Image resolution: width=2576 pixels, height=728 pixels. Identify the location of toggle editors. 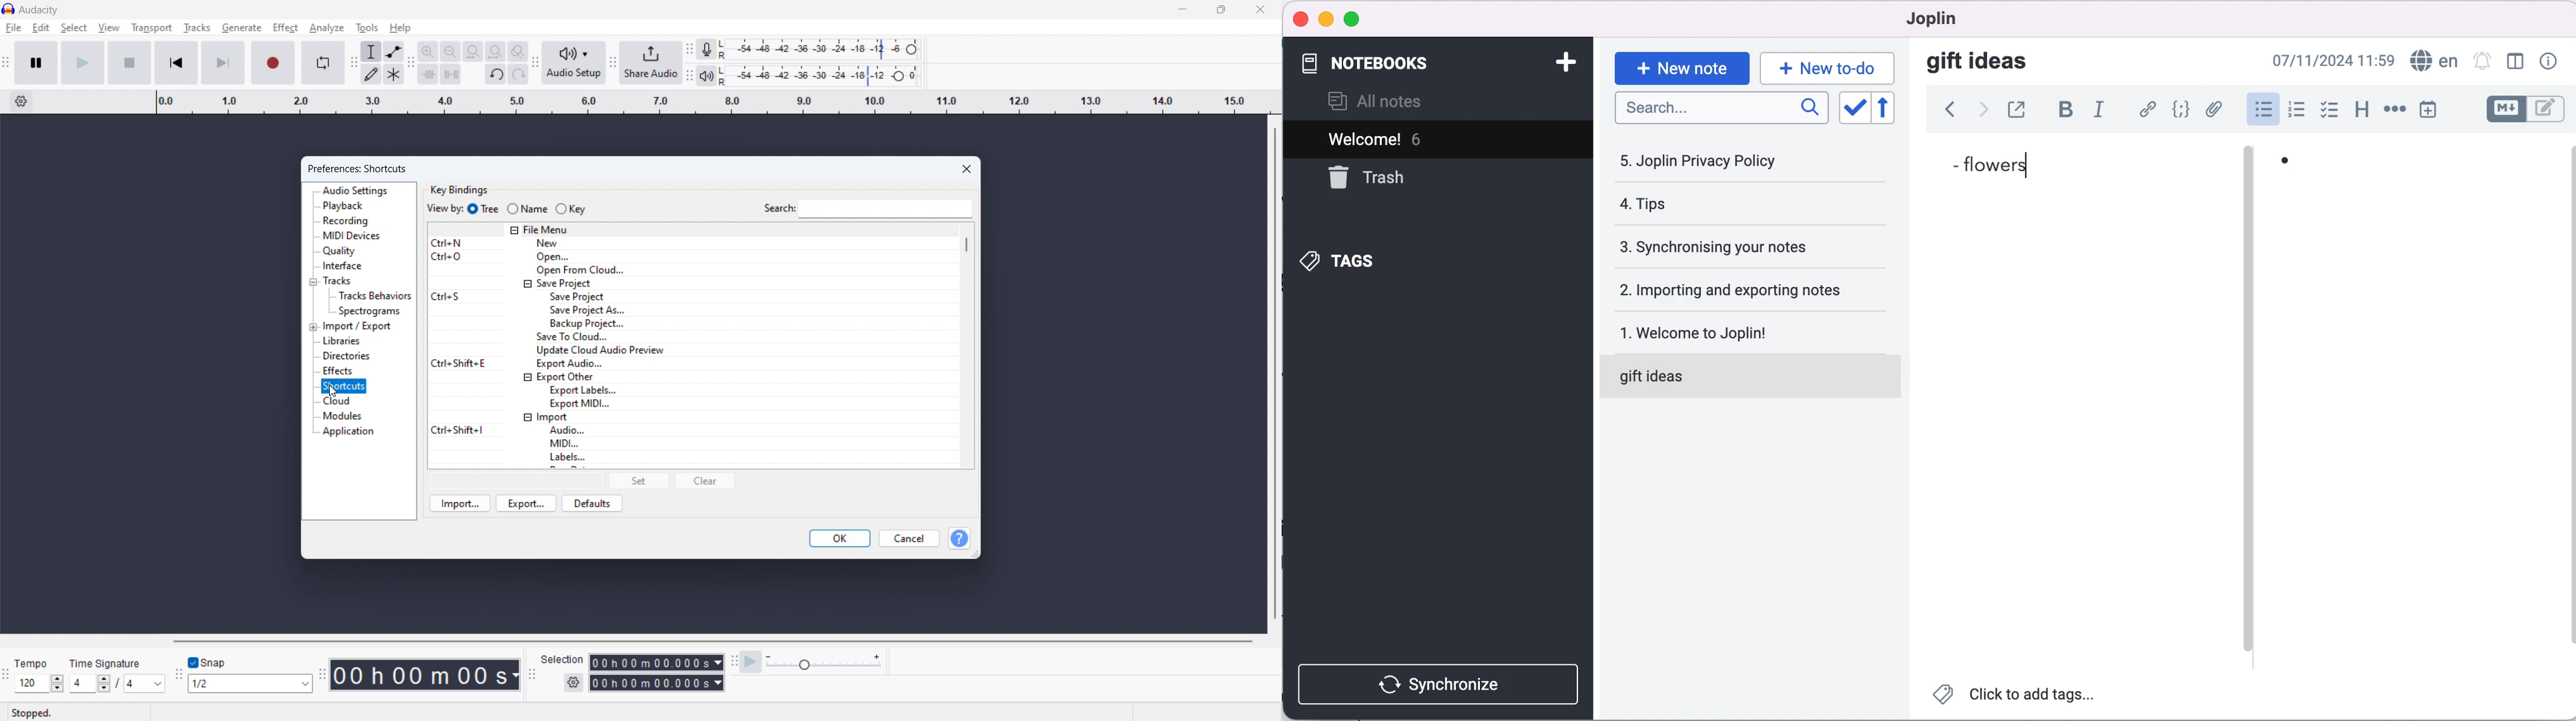
(2525, 110).